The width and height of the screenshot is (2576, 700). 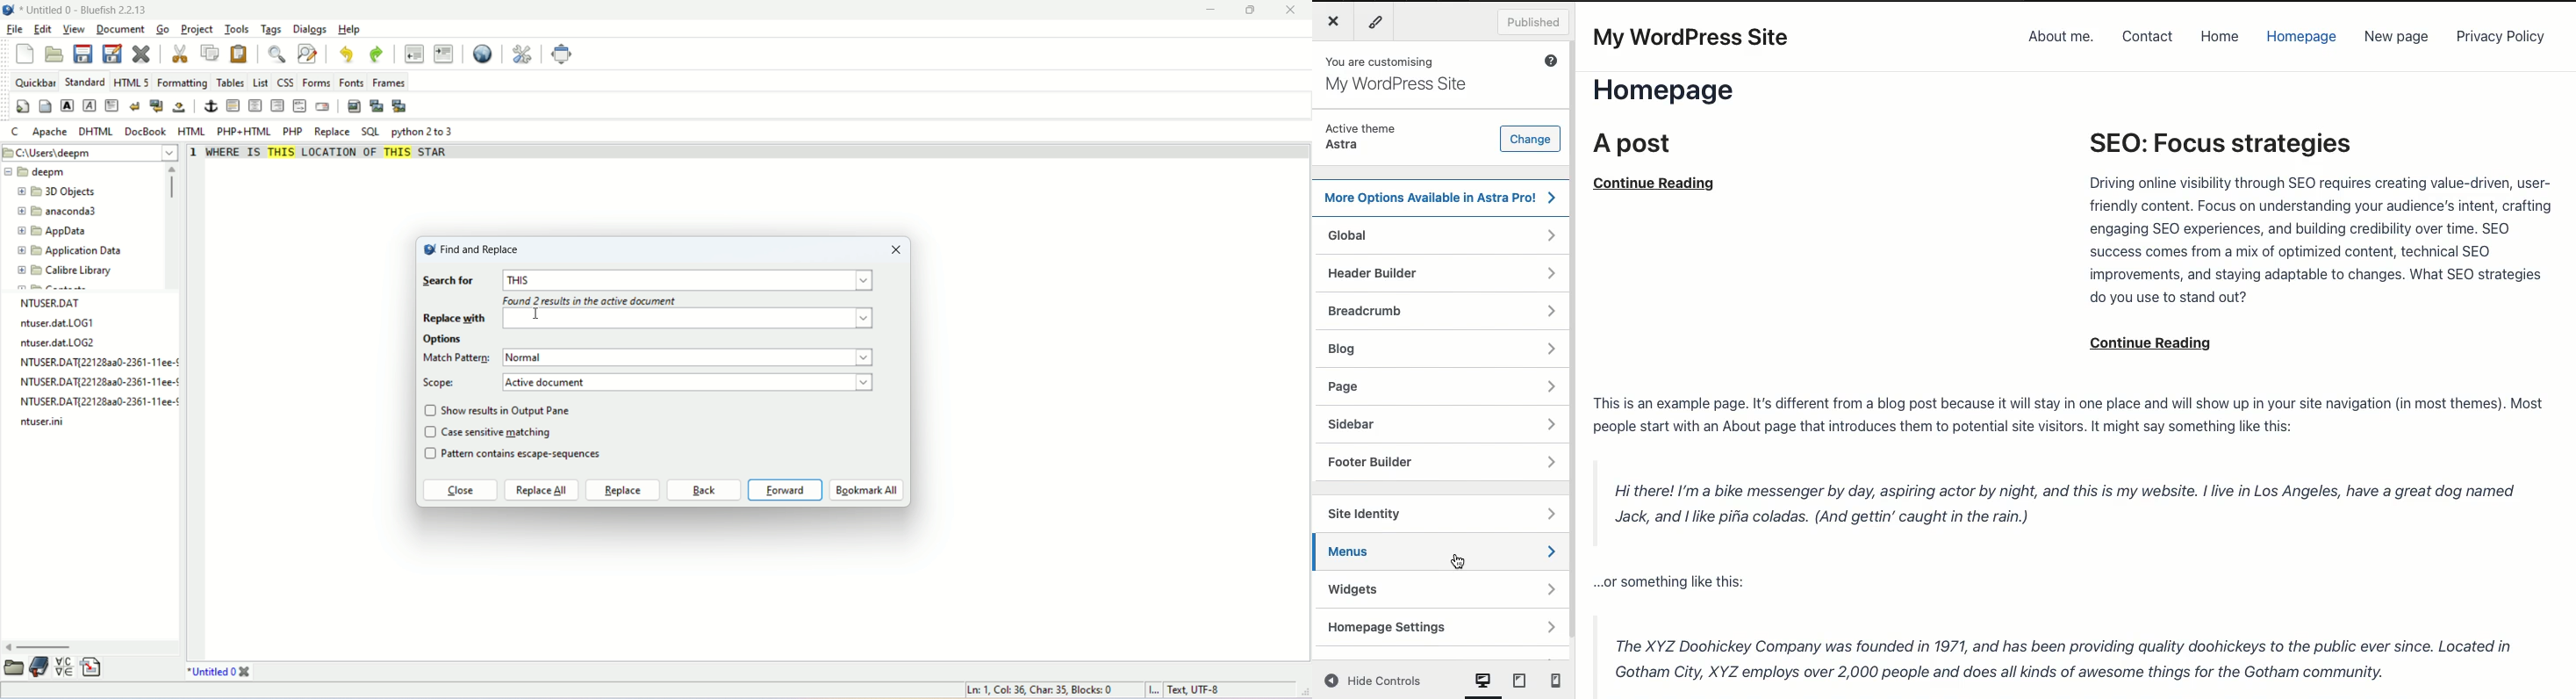 I want to click on NTUSER.DAT, so click(x=53, y=302).